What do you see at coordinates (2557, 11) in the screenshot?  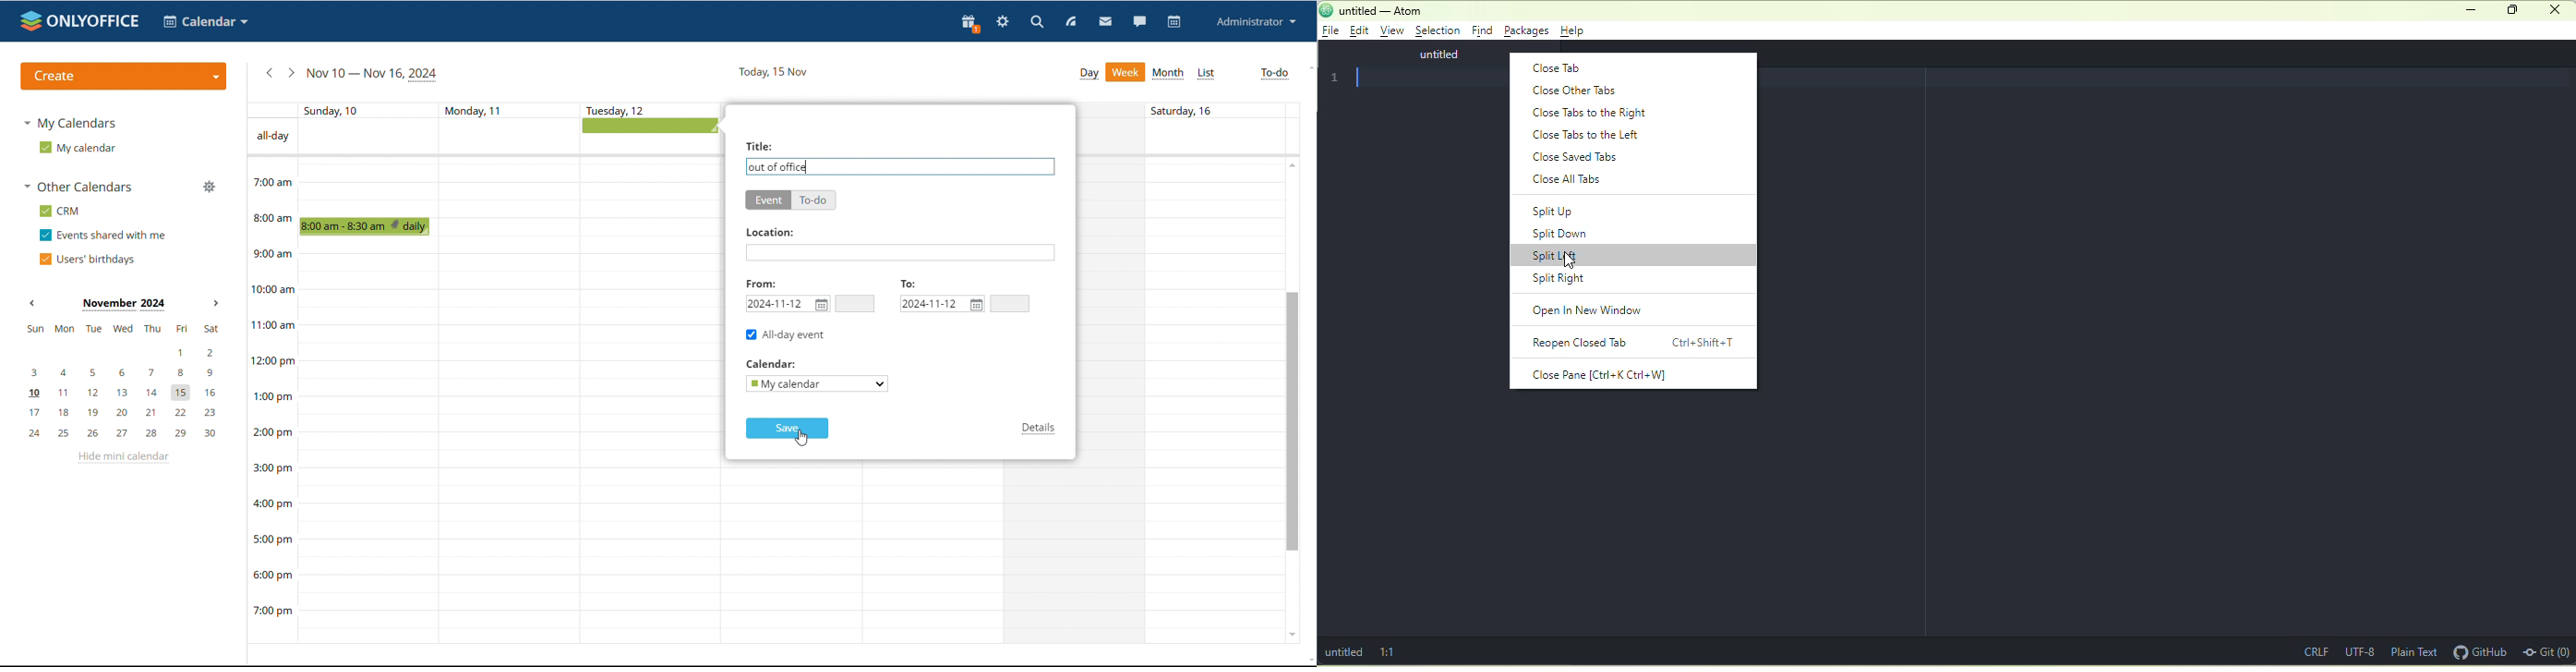 I see `close` at bounding box center [2557, 11].